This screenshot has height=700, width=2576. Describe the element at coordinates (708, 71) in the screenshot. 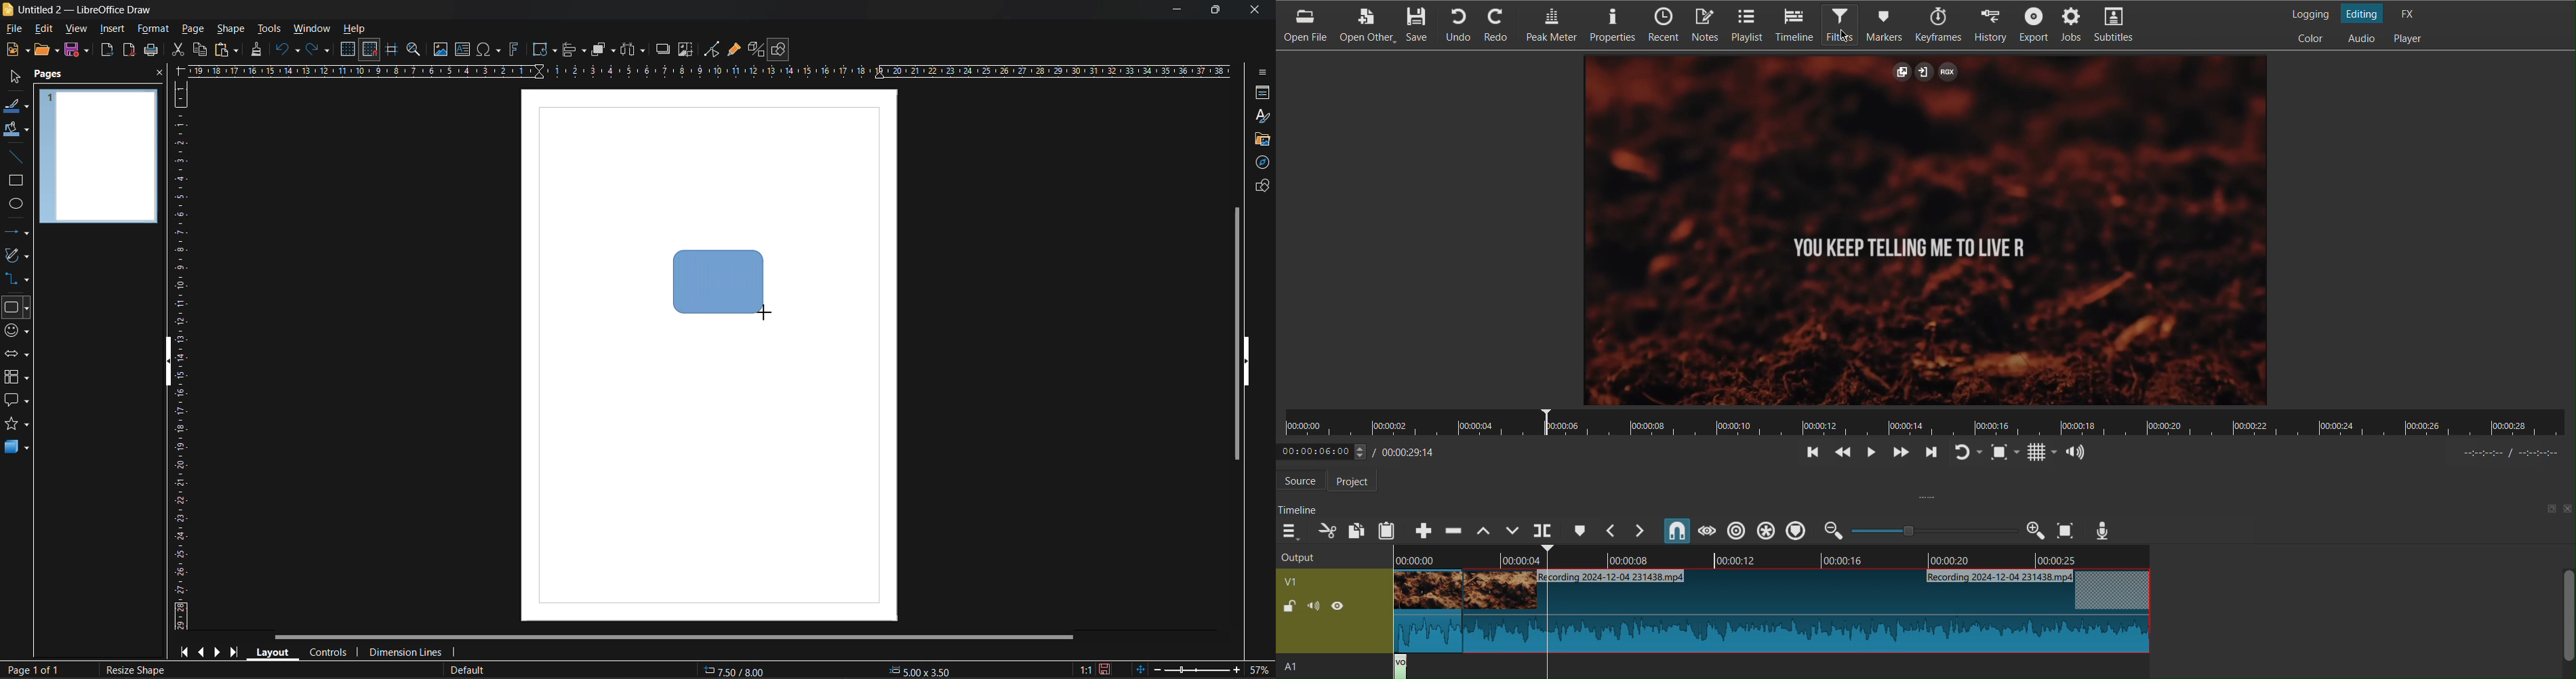

I see `horizontal scale` at that location.